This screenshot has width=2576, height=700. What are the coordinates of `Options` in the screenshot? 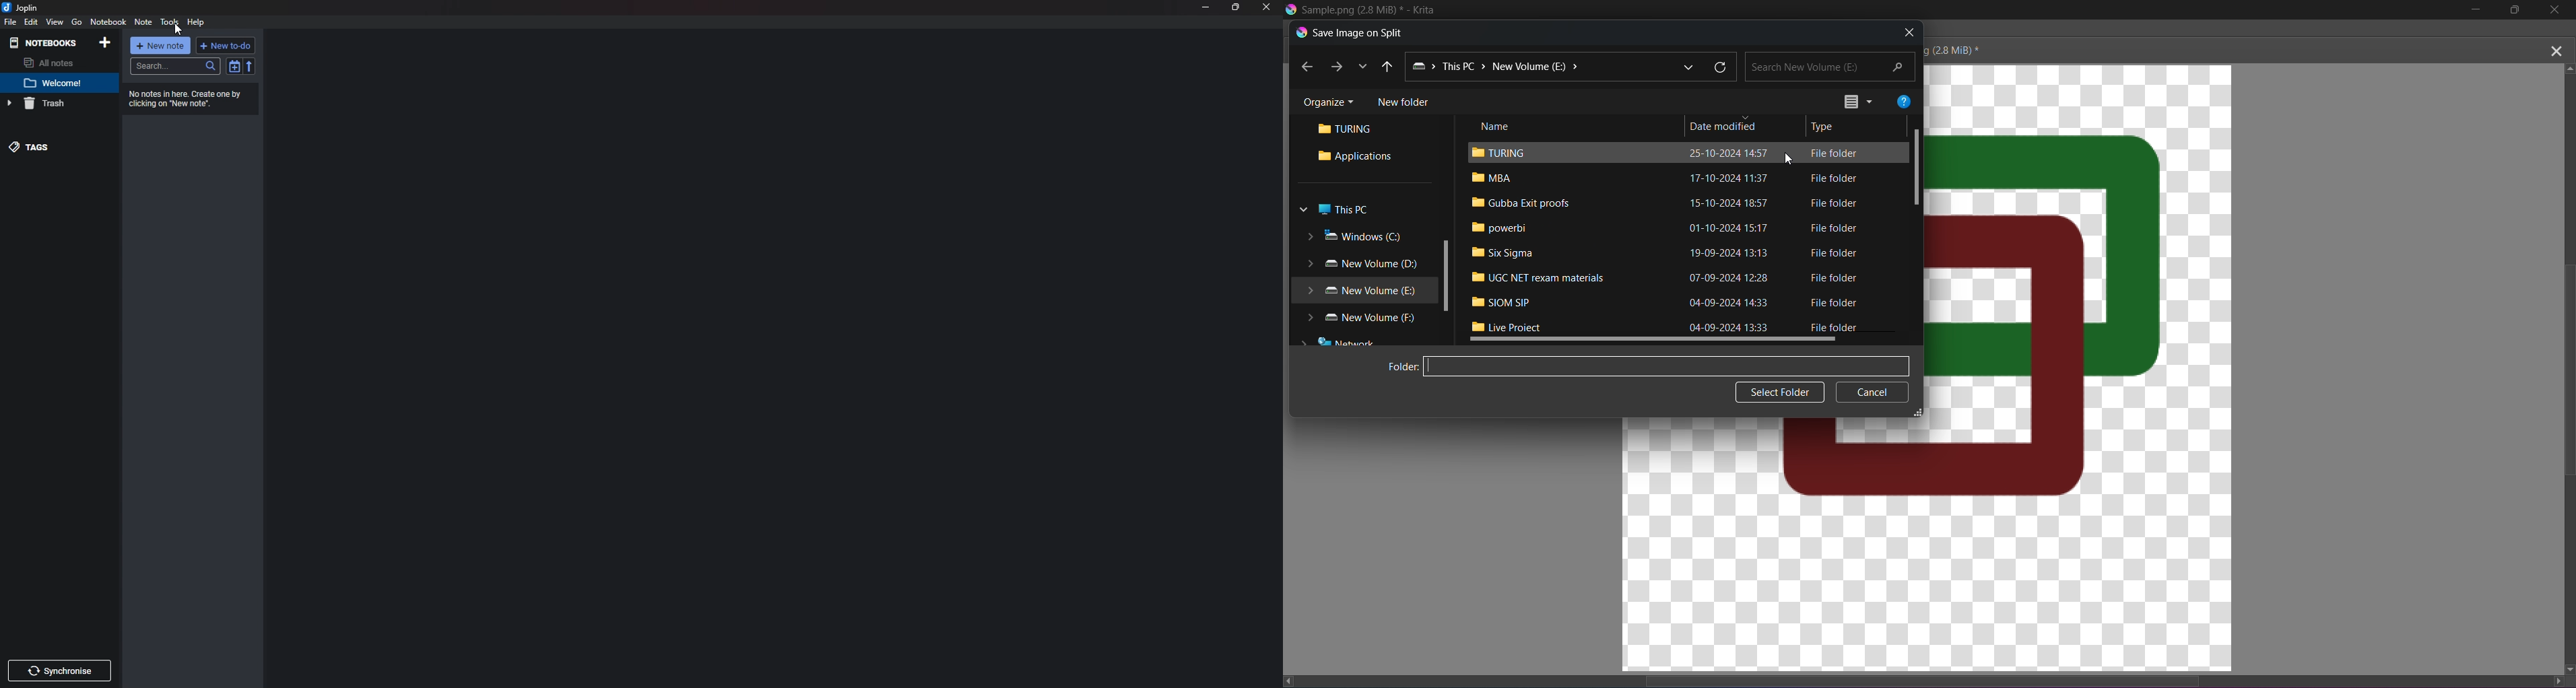 It's located at (1857, 102).